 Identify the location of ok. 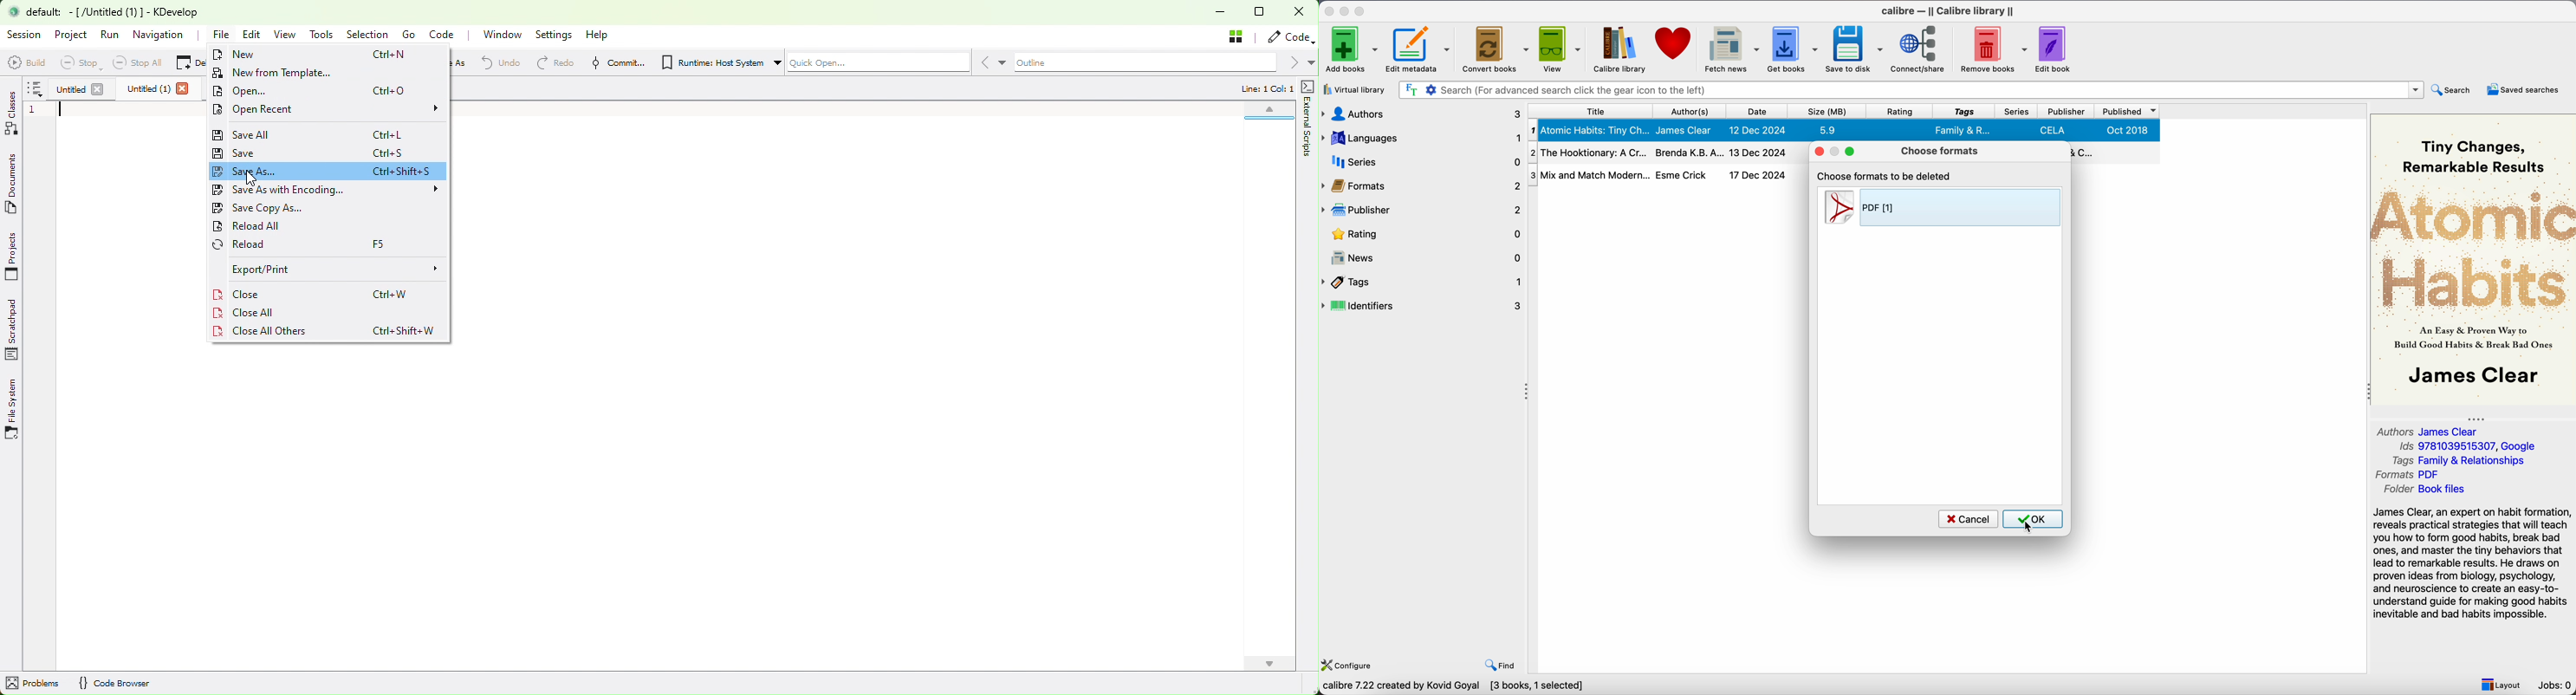
(2034, 519).